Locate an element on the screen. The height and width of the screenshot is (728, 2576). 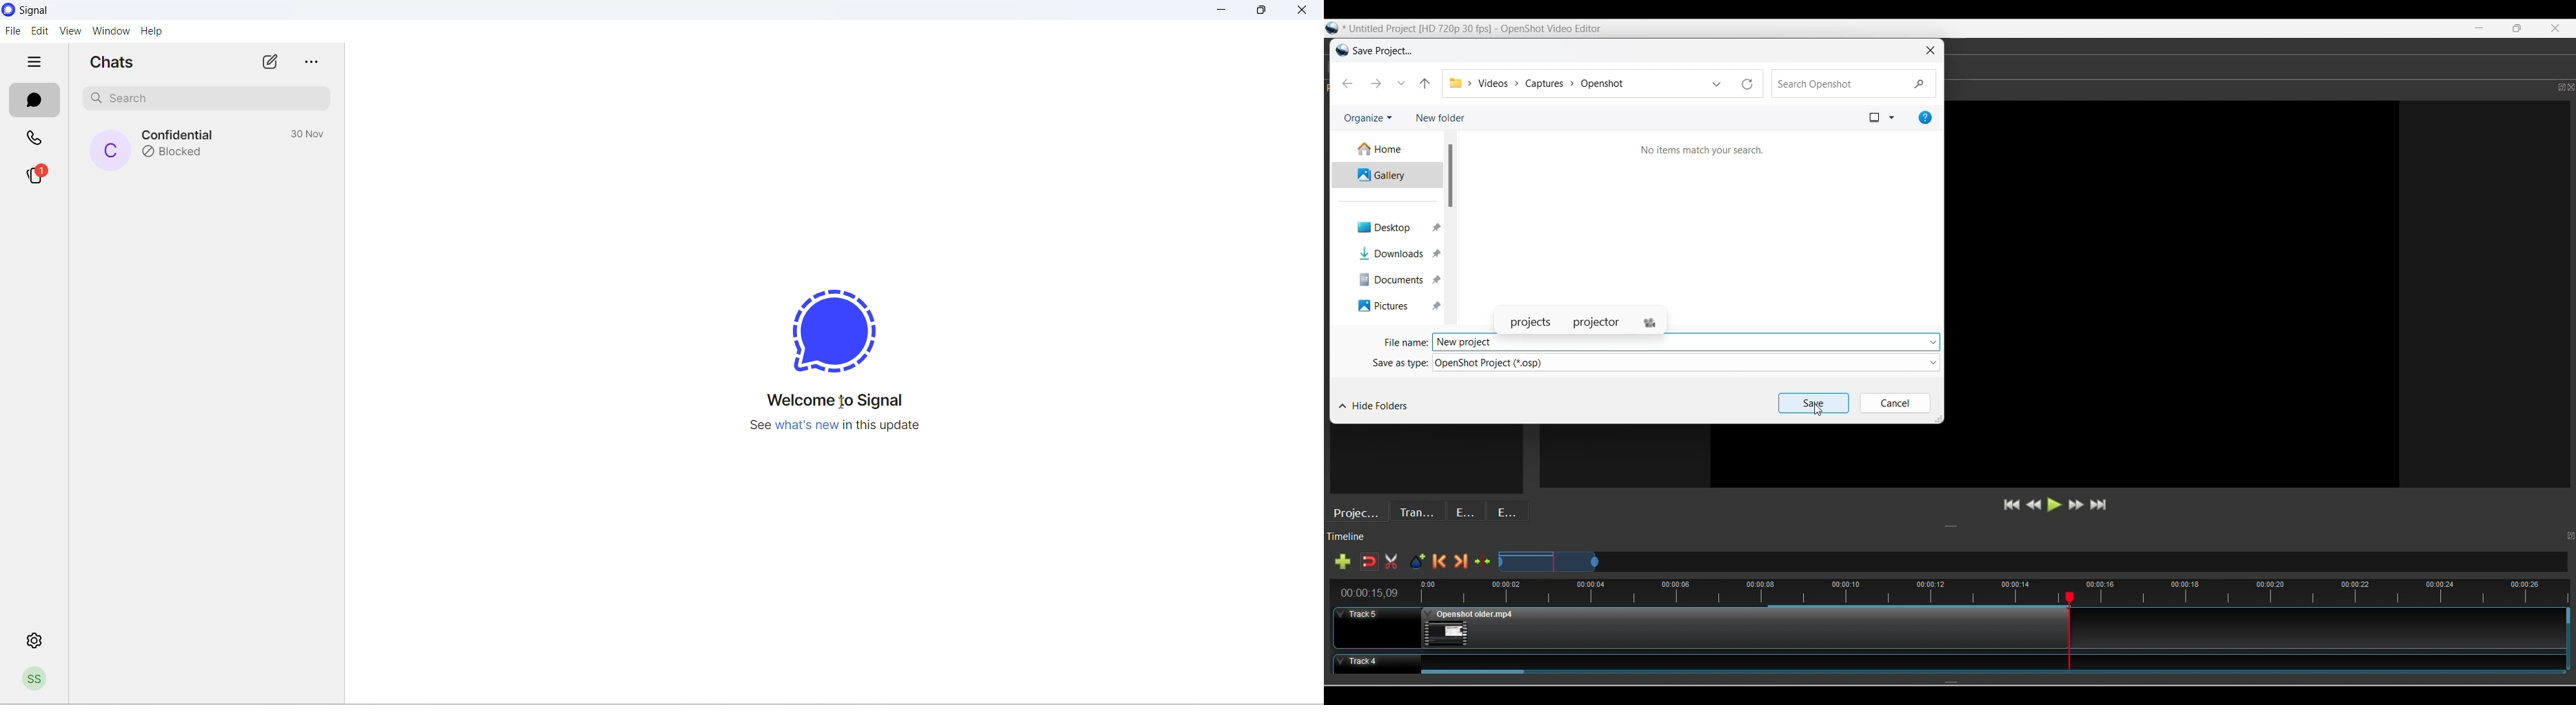
Jump to start is located at coordinates (2012, 505).